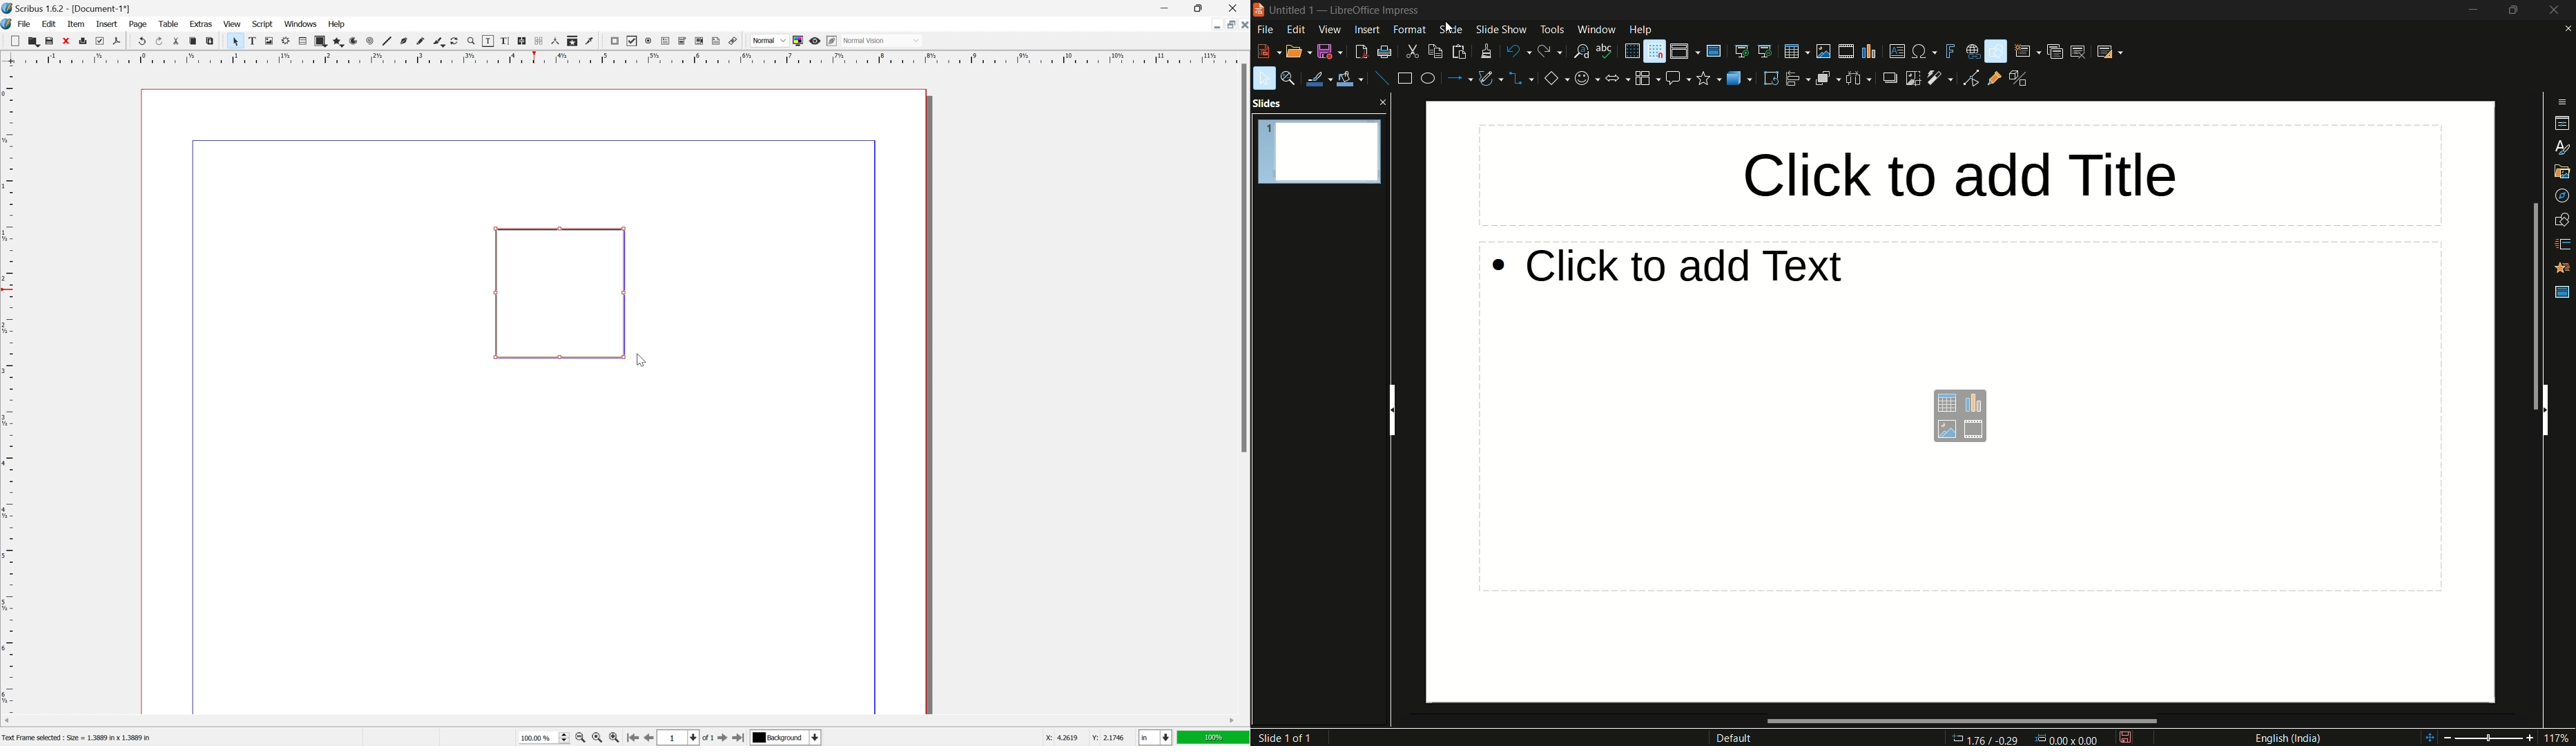  What do you see at coordinates (49, 23) in the screenshot?
I see `edit` at bounding box center [49, 23].